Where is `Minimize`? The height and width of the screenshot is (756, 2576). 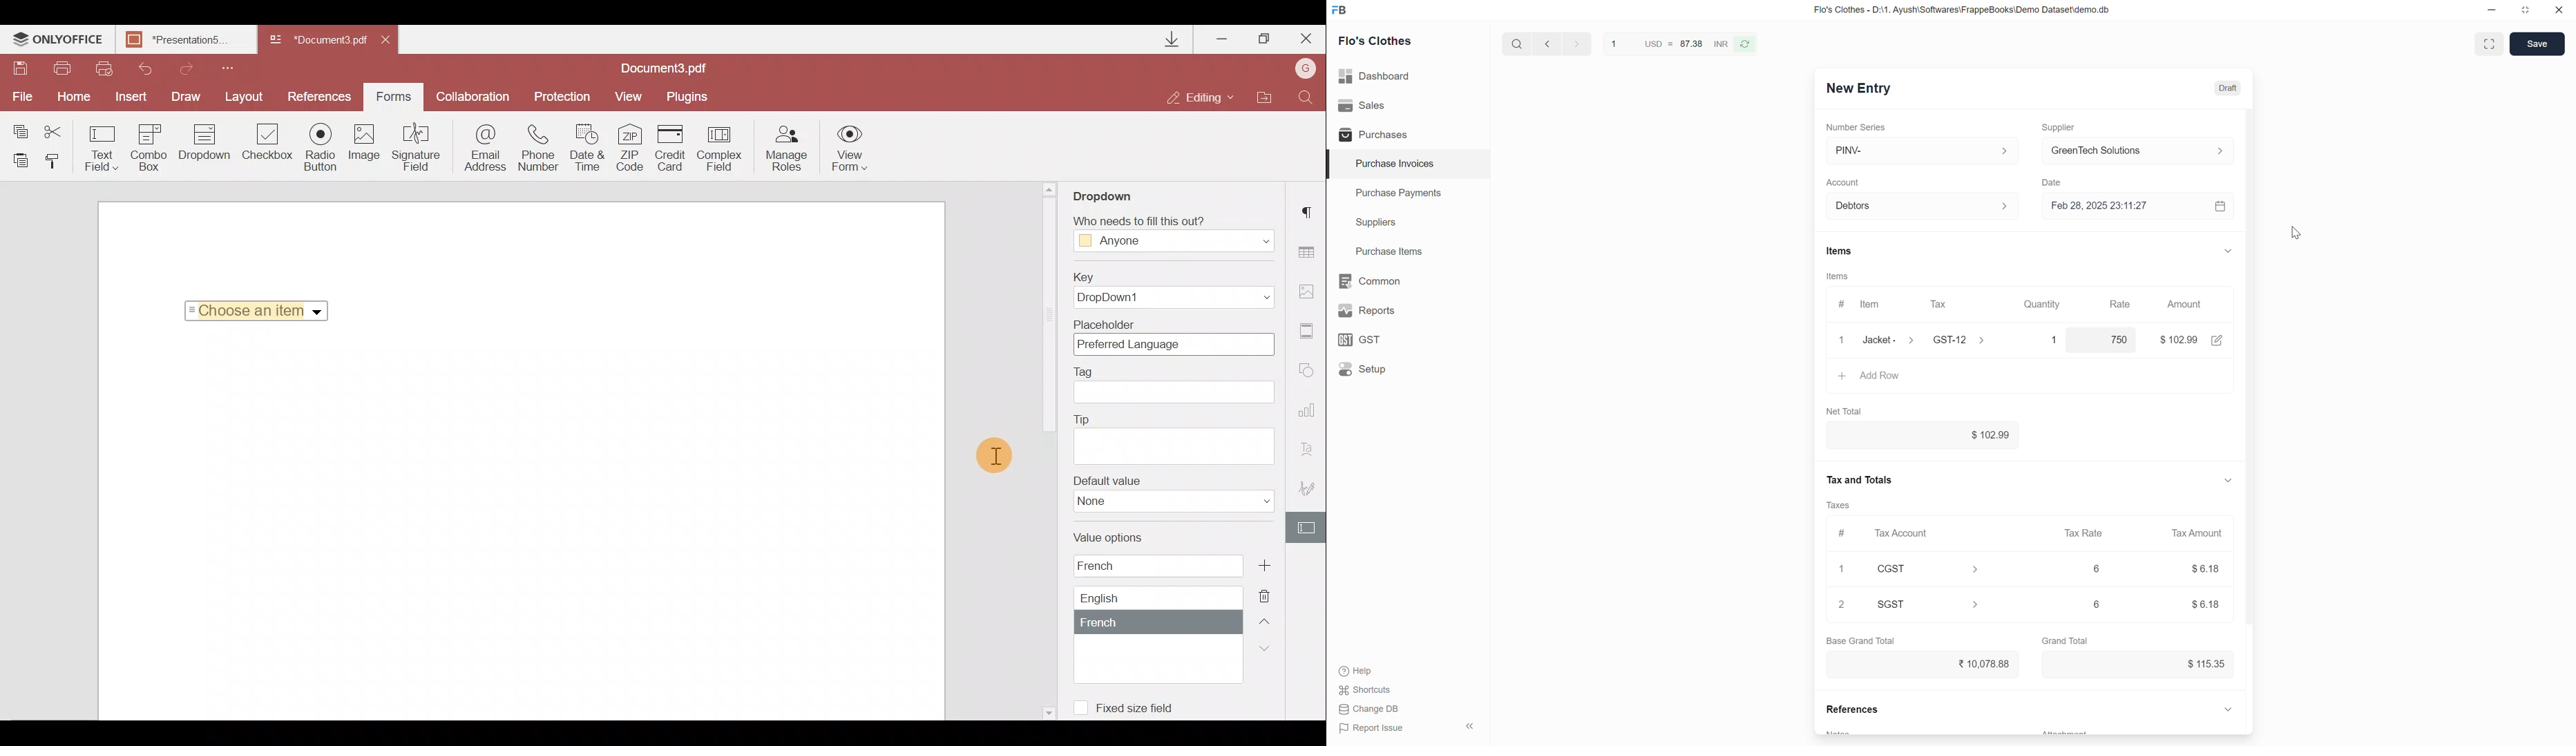 Minimize is located at coordinates (2492, 10).